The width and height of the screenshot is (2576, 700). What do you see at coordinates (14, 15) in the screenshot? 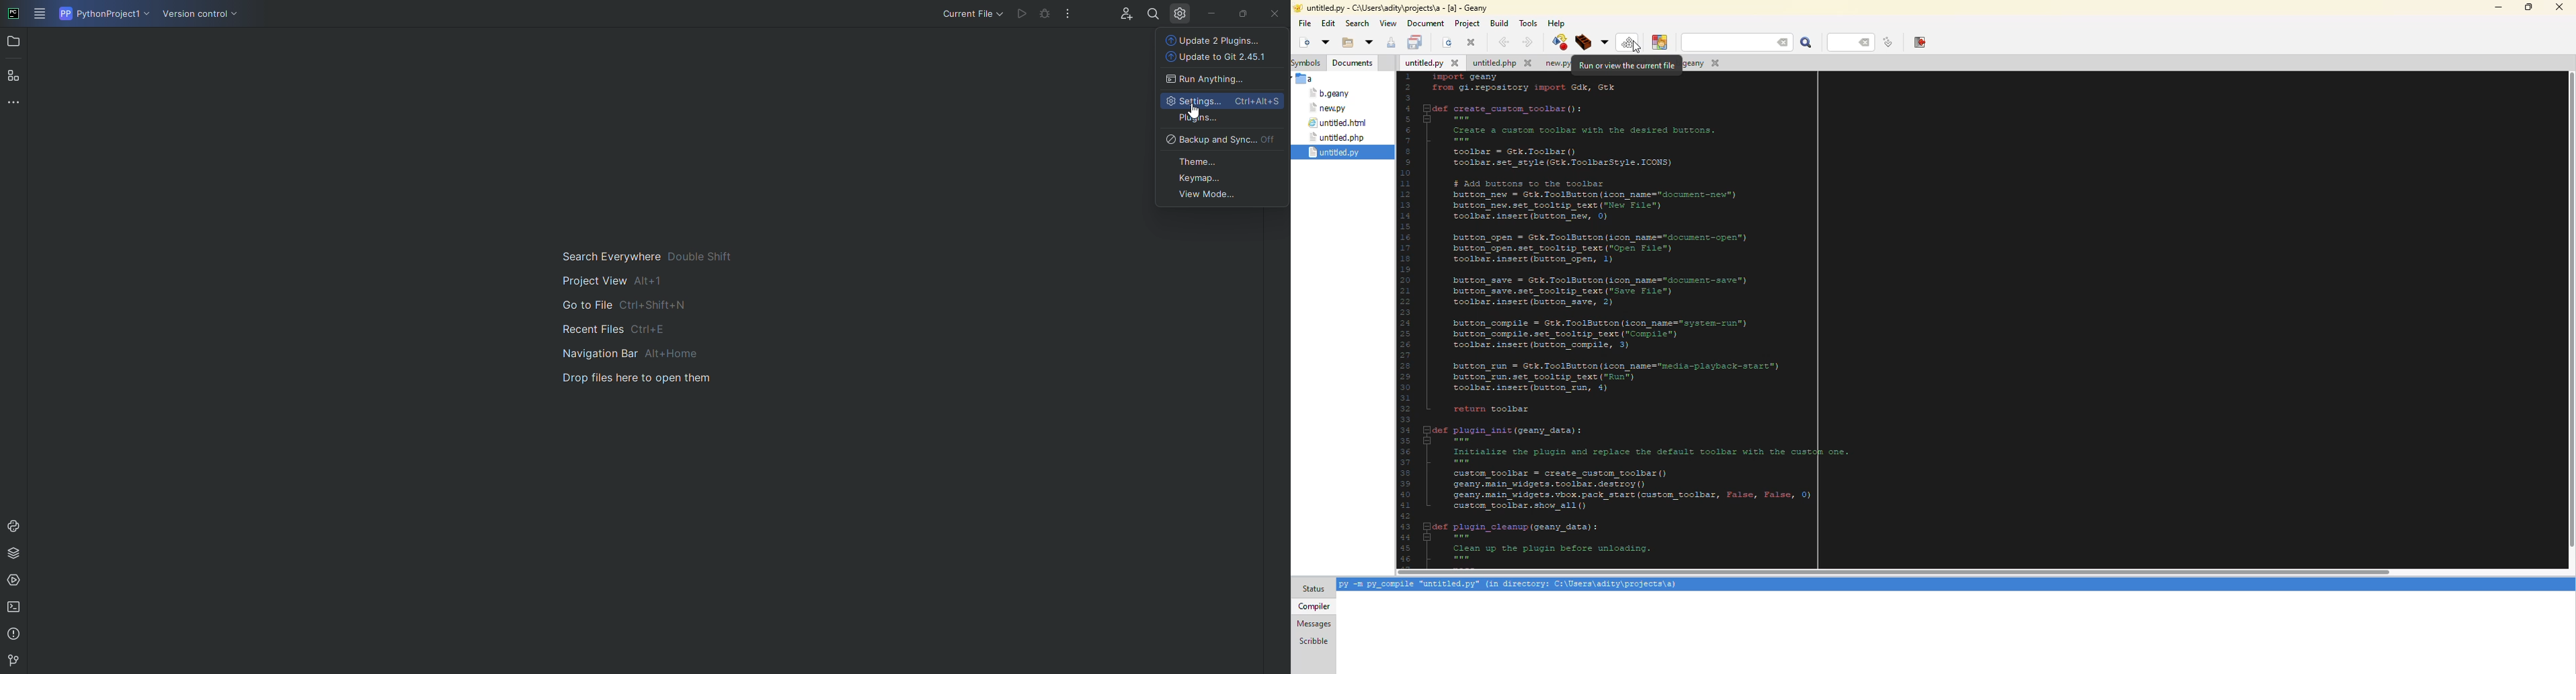
I see `PyCharm` at bounding box center [14, 15].